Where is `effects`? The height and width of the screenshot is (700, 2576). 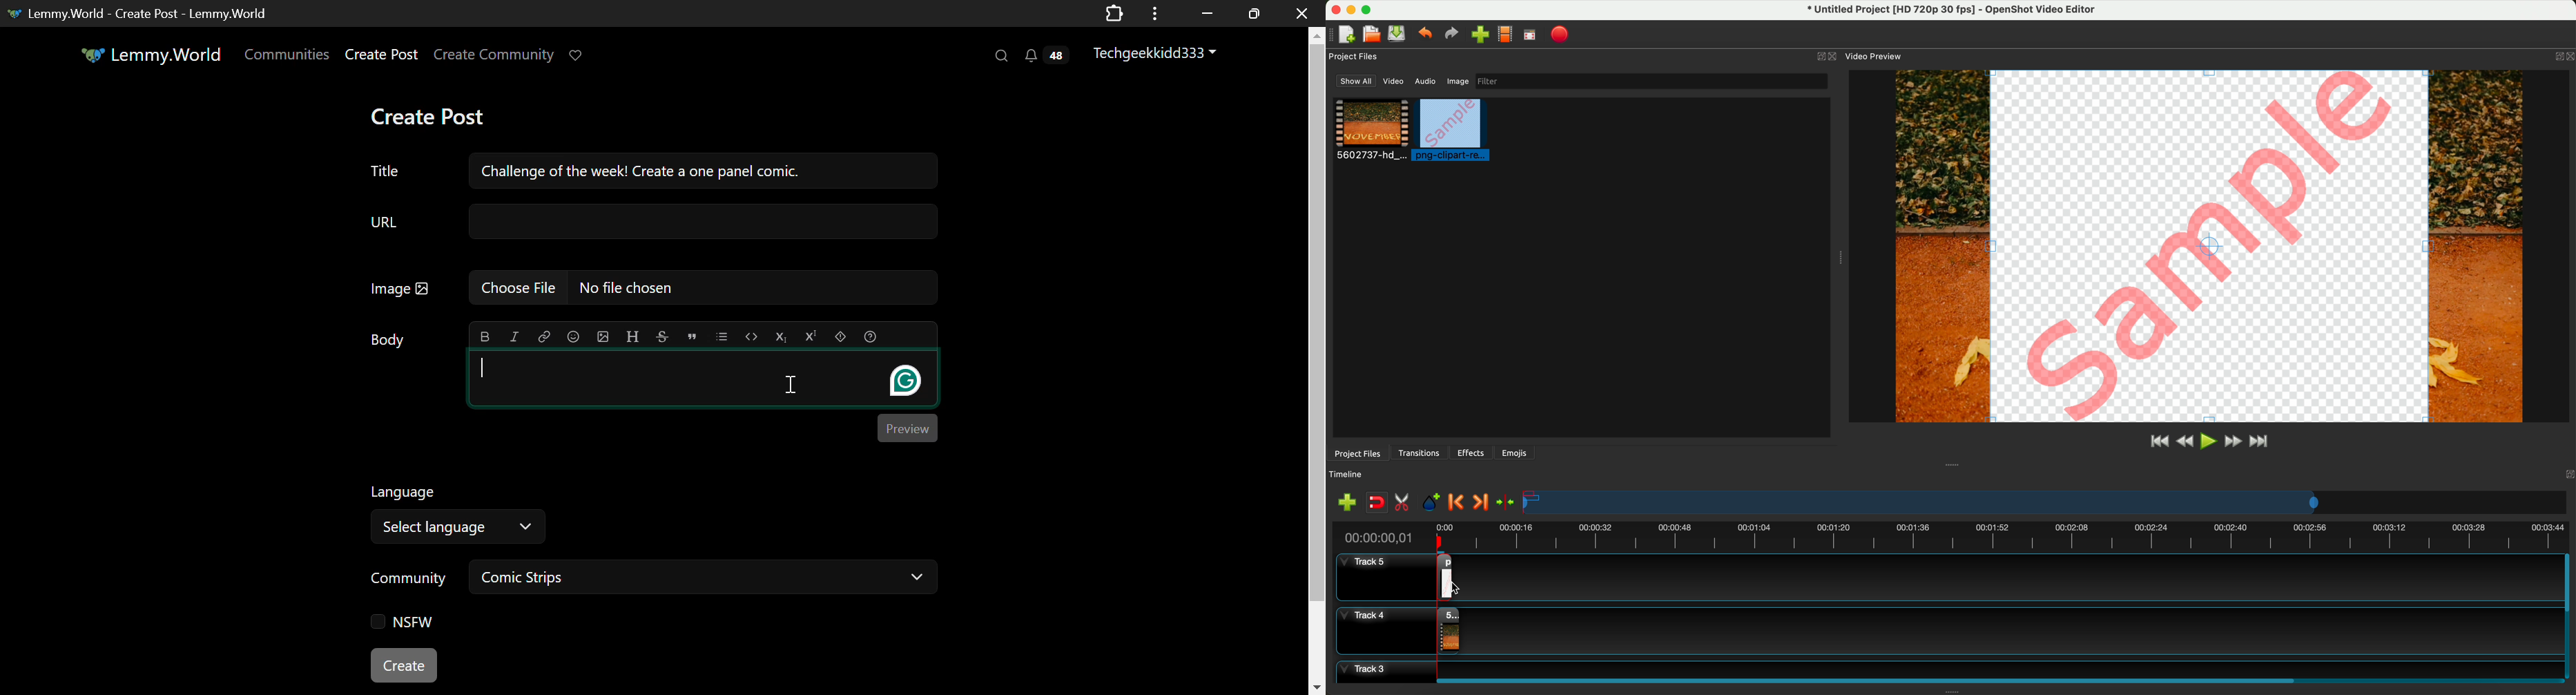 effects is located at coordinates (1472, 453).